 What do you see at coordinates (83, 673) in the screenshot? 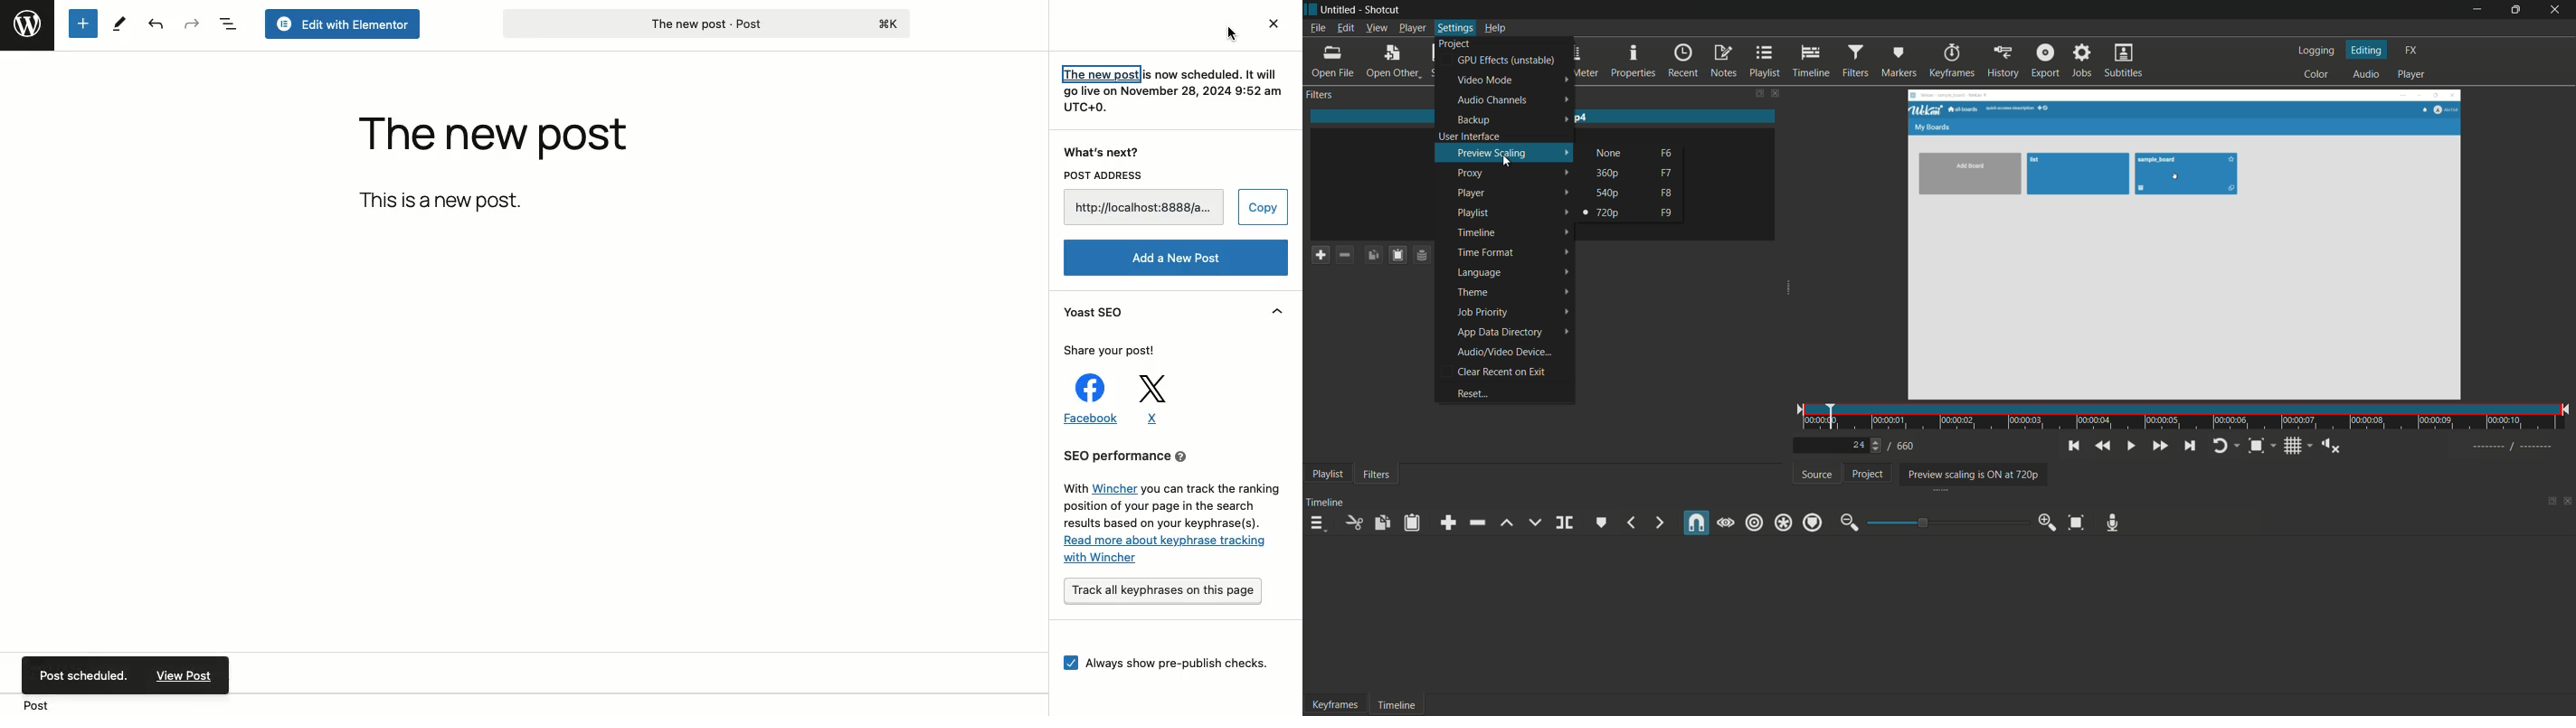
I see `Post scheduled` at bounding box center [83, 673].